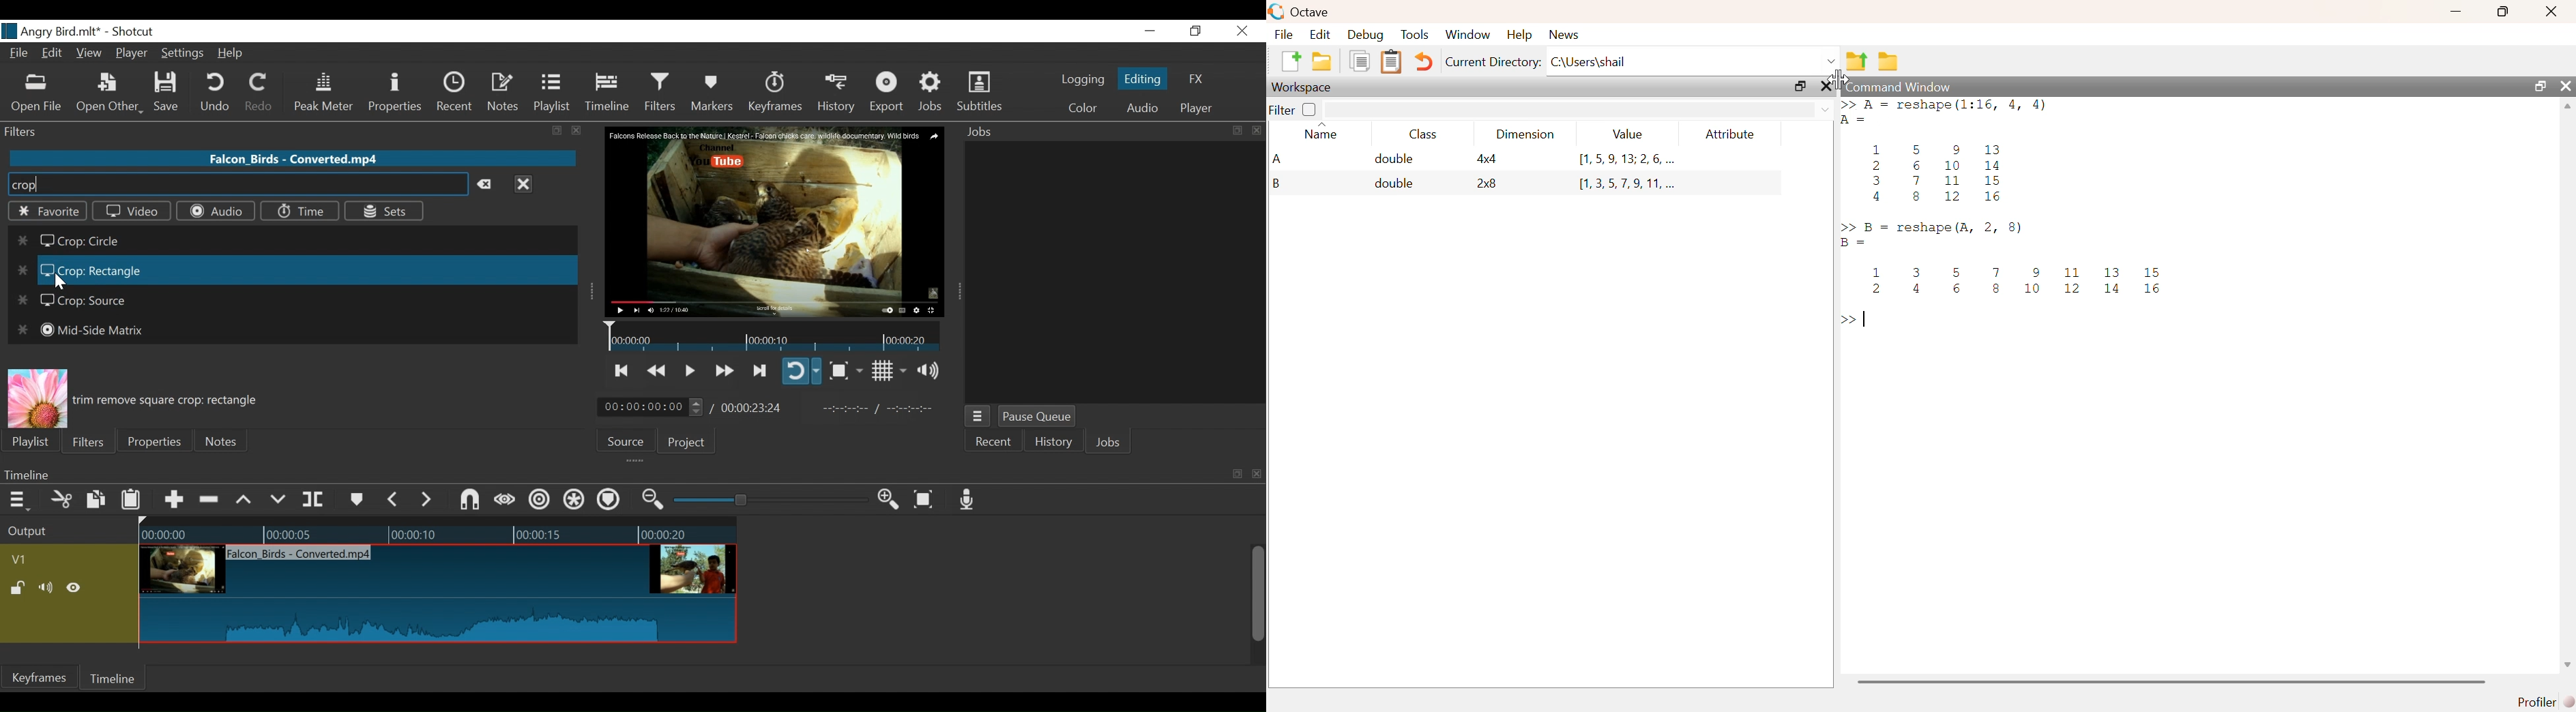 Image resolution: width=2576 pixels, height=728 pixels. What do you see at coordinates (574, 501) in the screenshot?
I see `Ripple all tracks` at bounding box center [574, 501].